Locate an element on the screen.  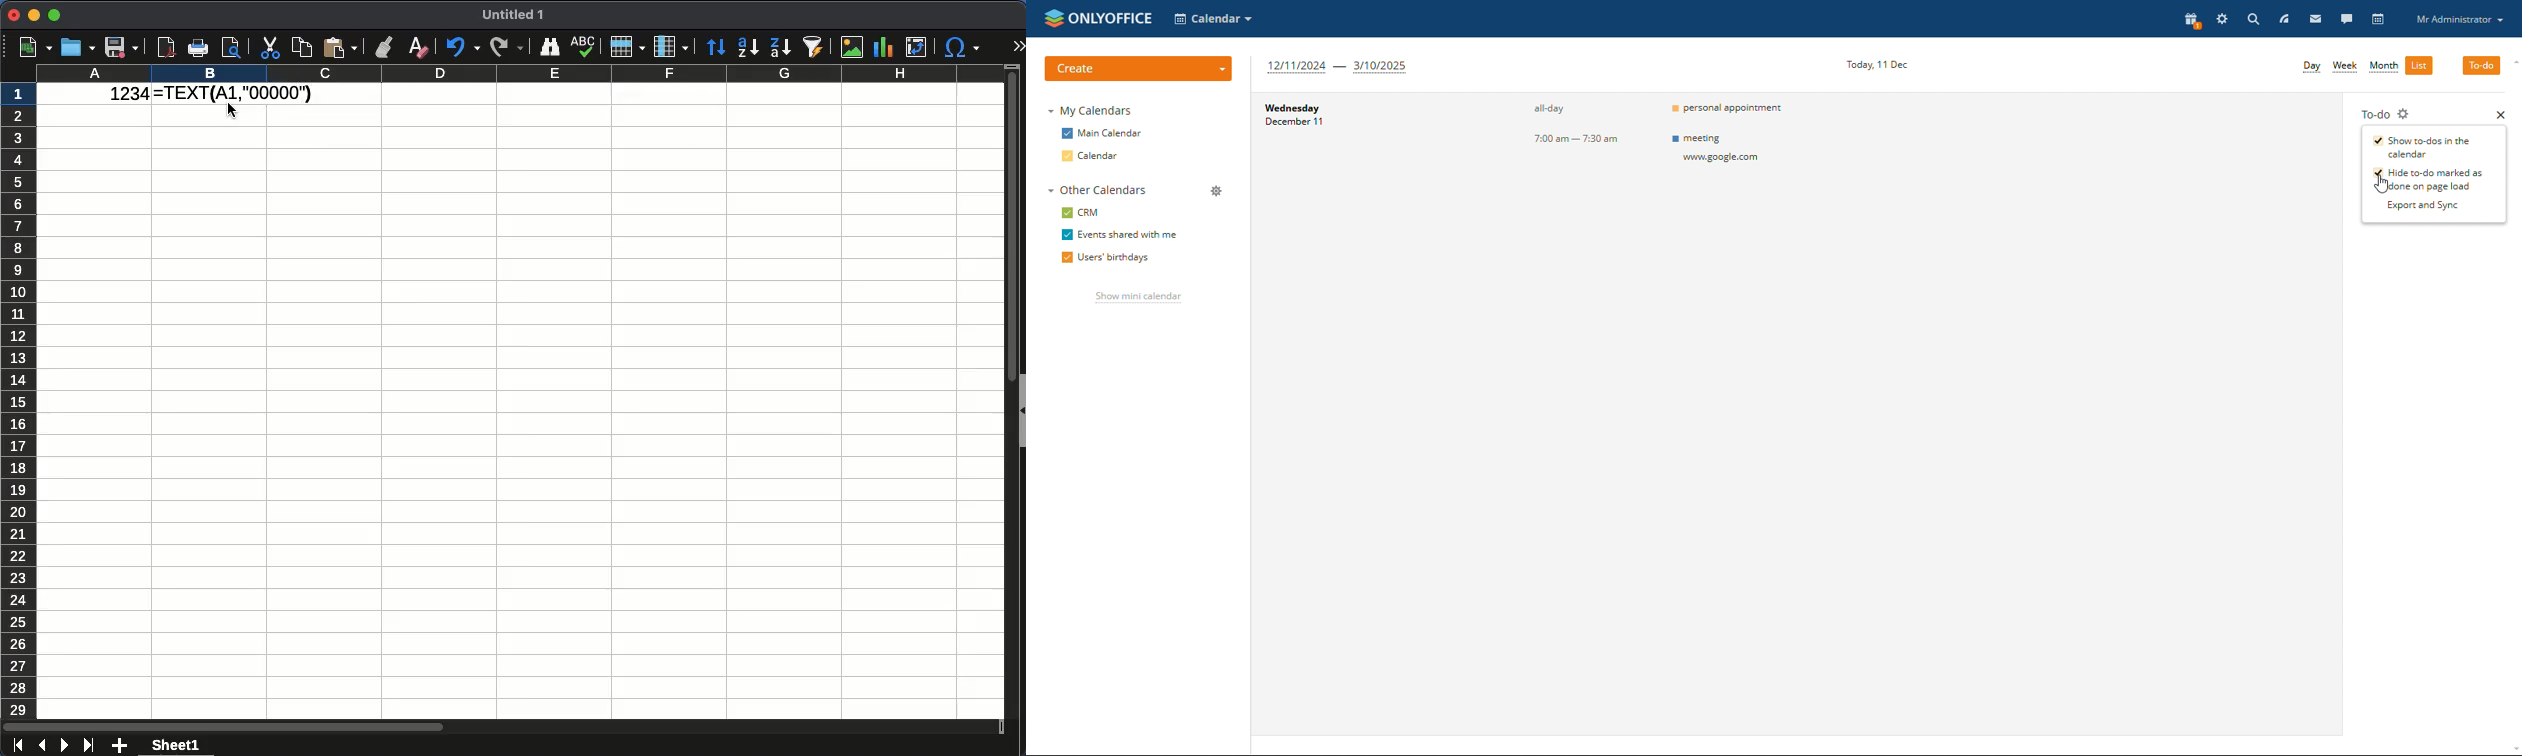
descending is located at coordinates (780, 48).